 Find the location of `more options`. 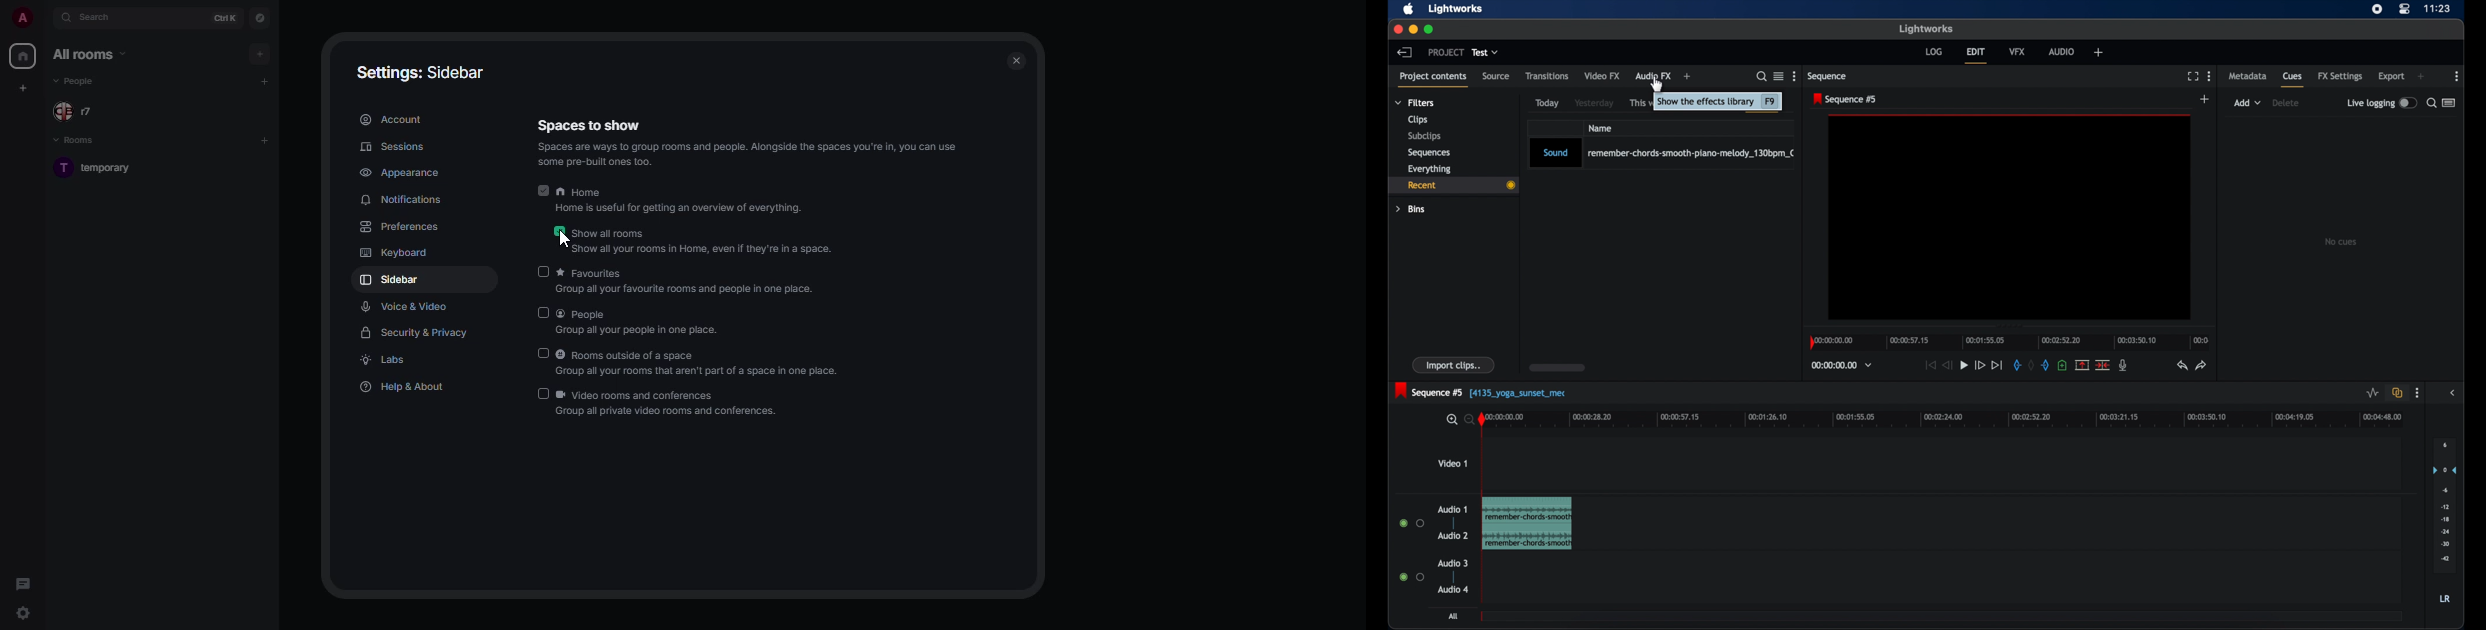

more options is located at coordinates (1794, 76).